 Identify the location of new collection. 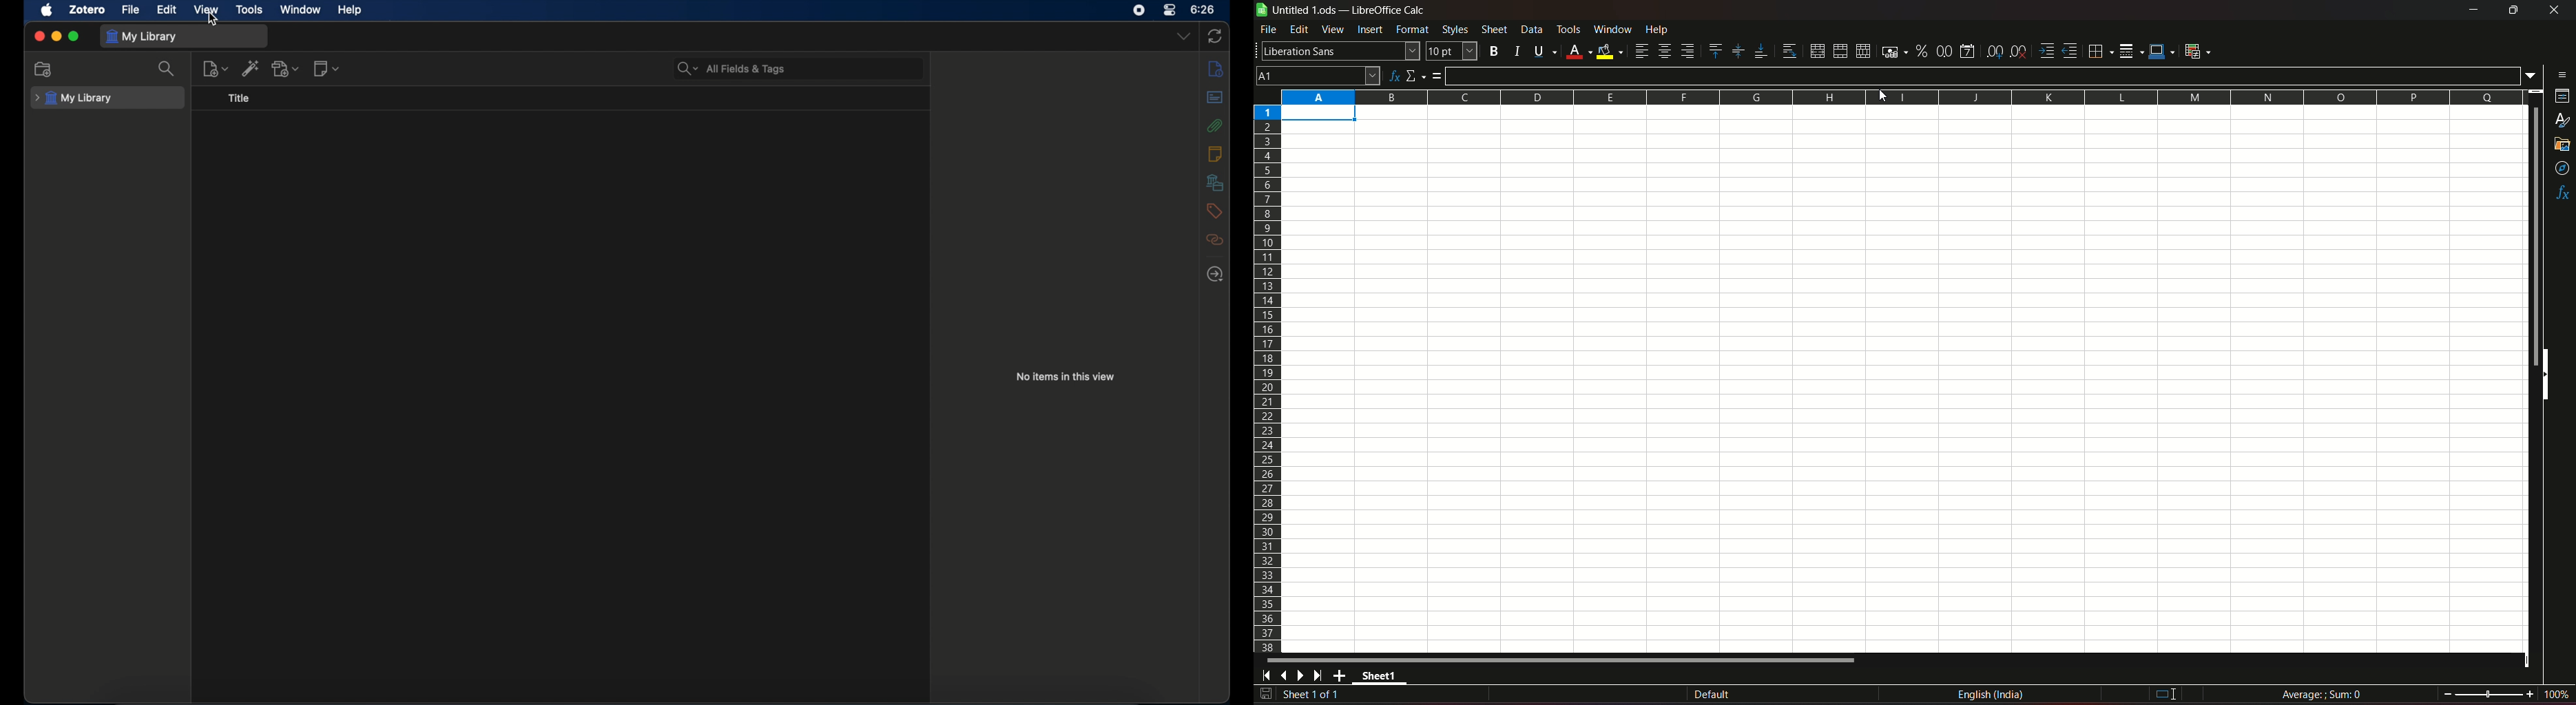
(42, 70).